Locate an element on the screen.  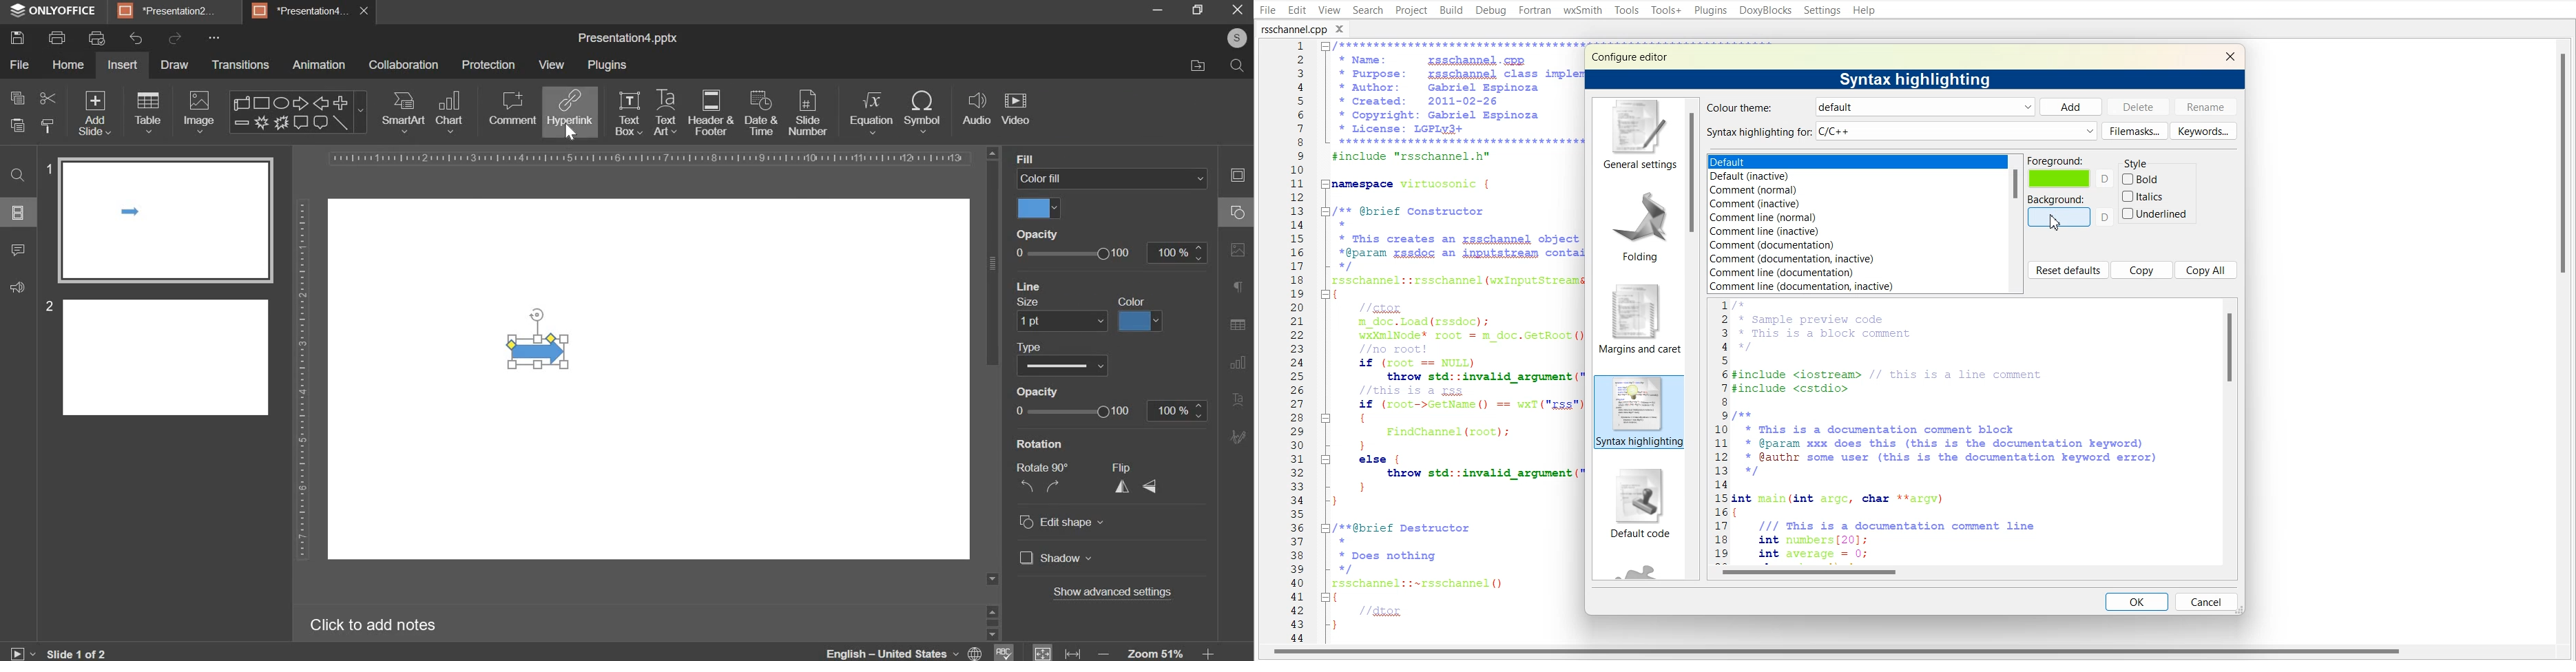
protection is located at coordinates (489, 66).